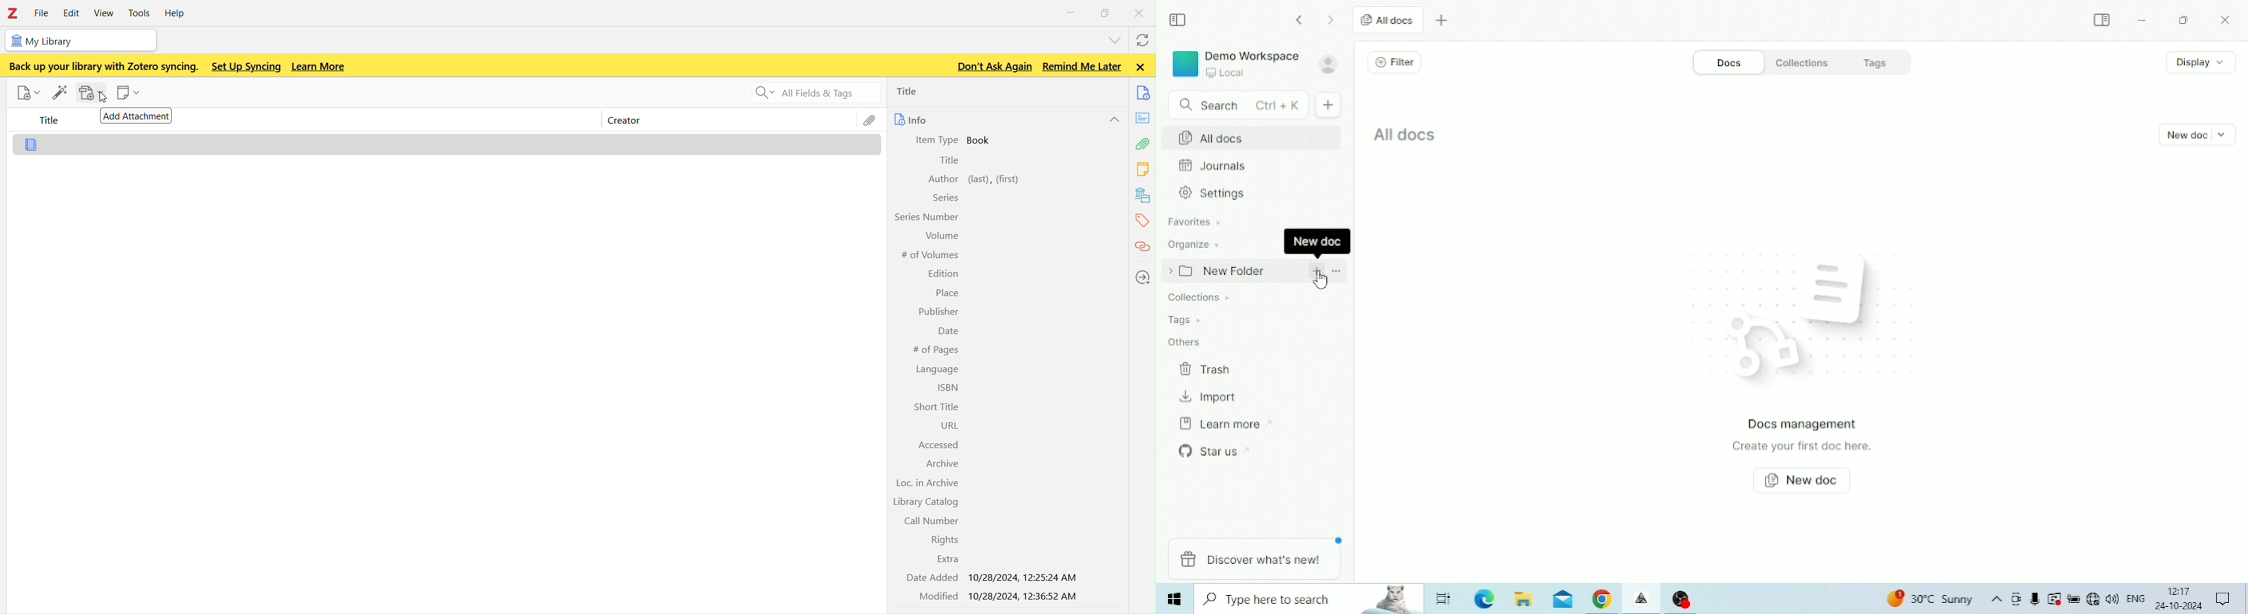 This screenshot has height=616, width=2268. Describe the element at coordinates (1184, 322) in the screenshot. I see `Tags` at that location.